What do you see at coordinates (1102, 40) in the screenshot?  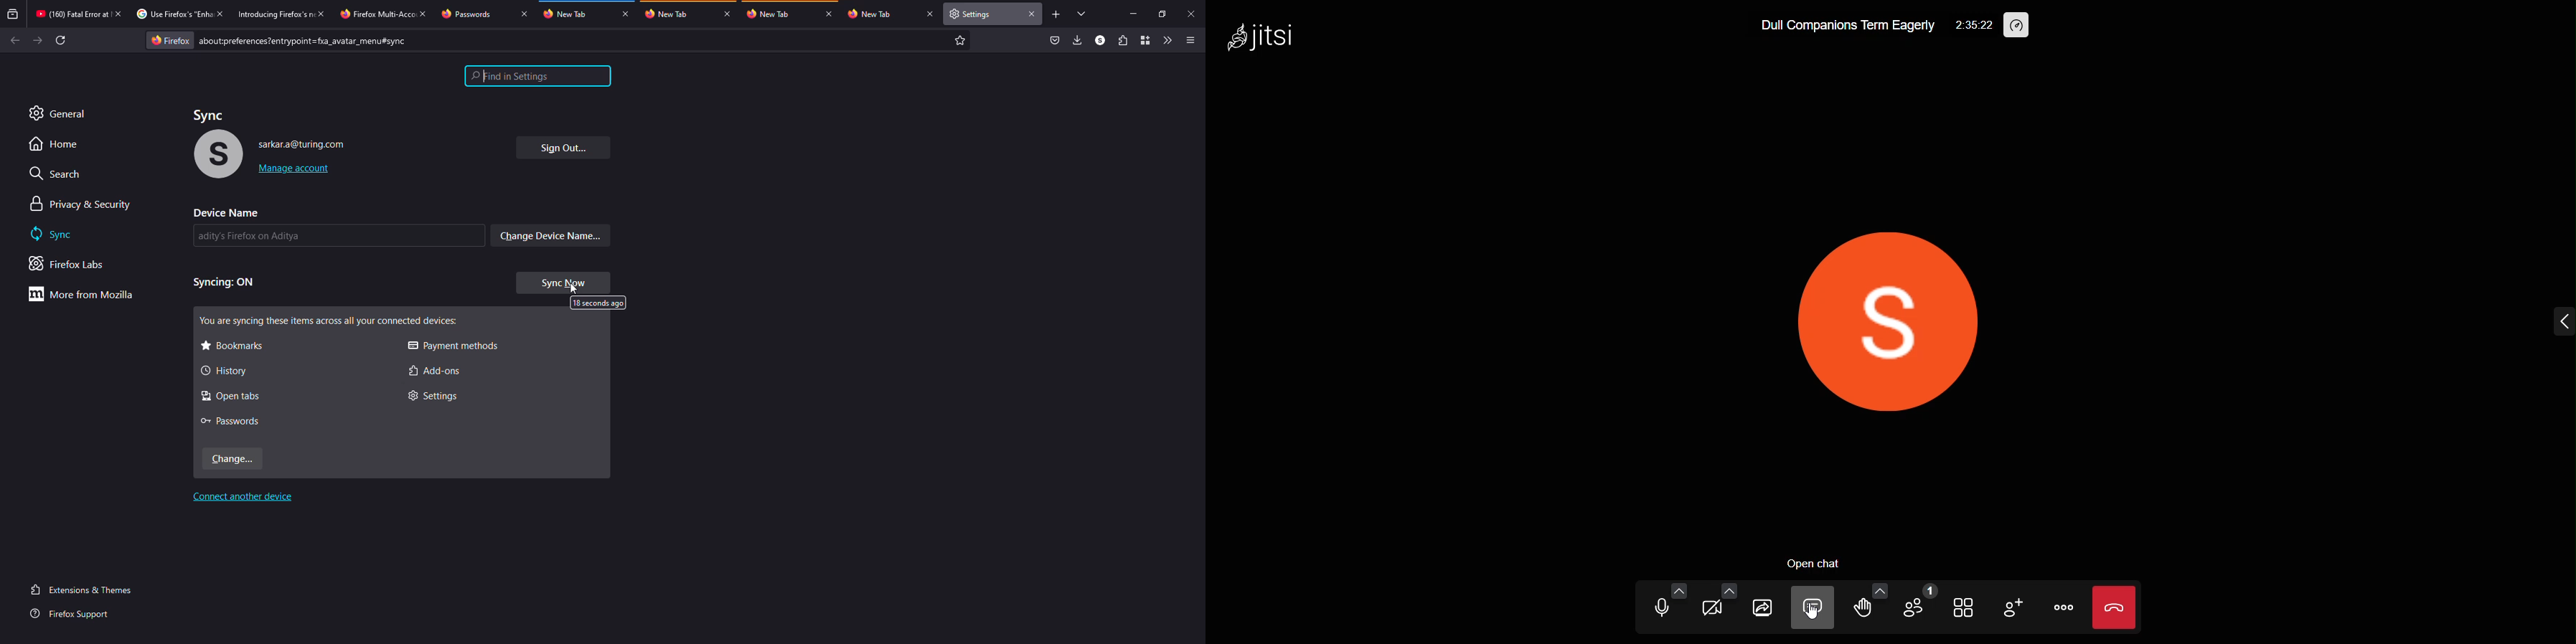 I see `profile` at bounding box center [1102, 40].